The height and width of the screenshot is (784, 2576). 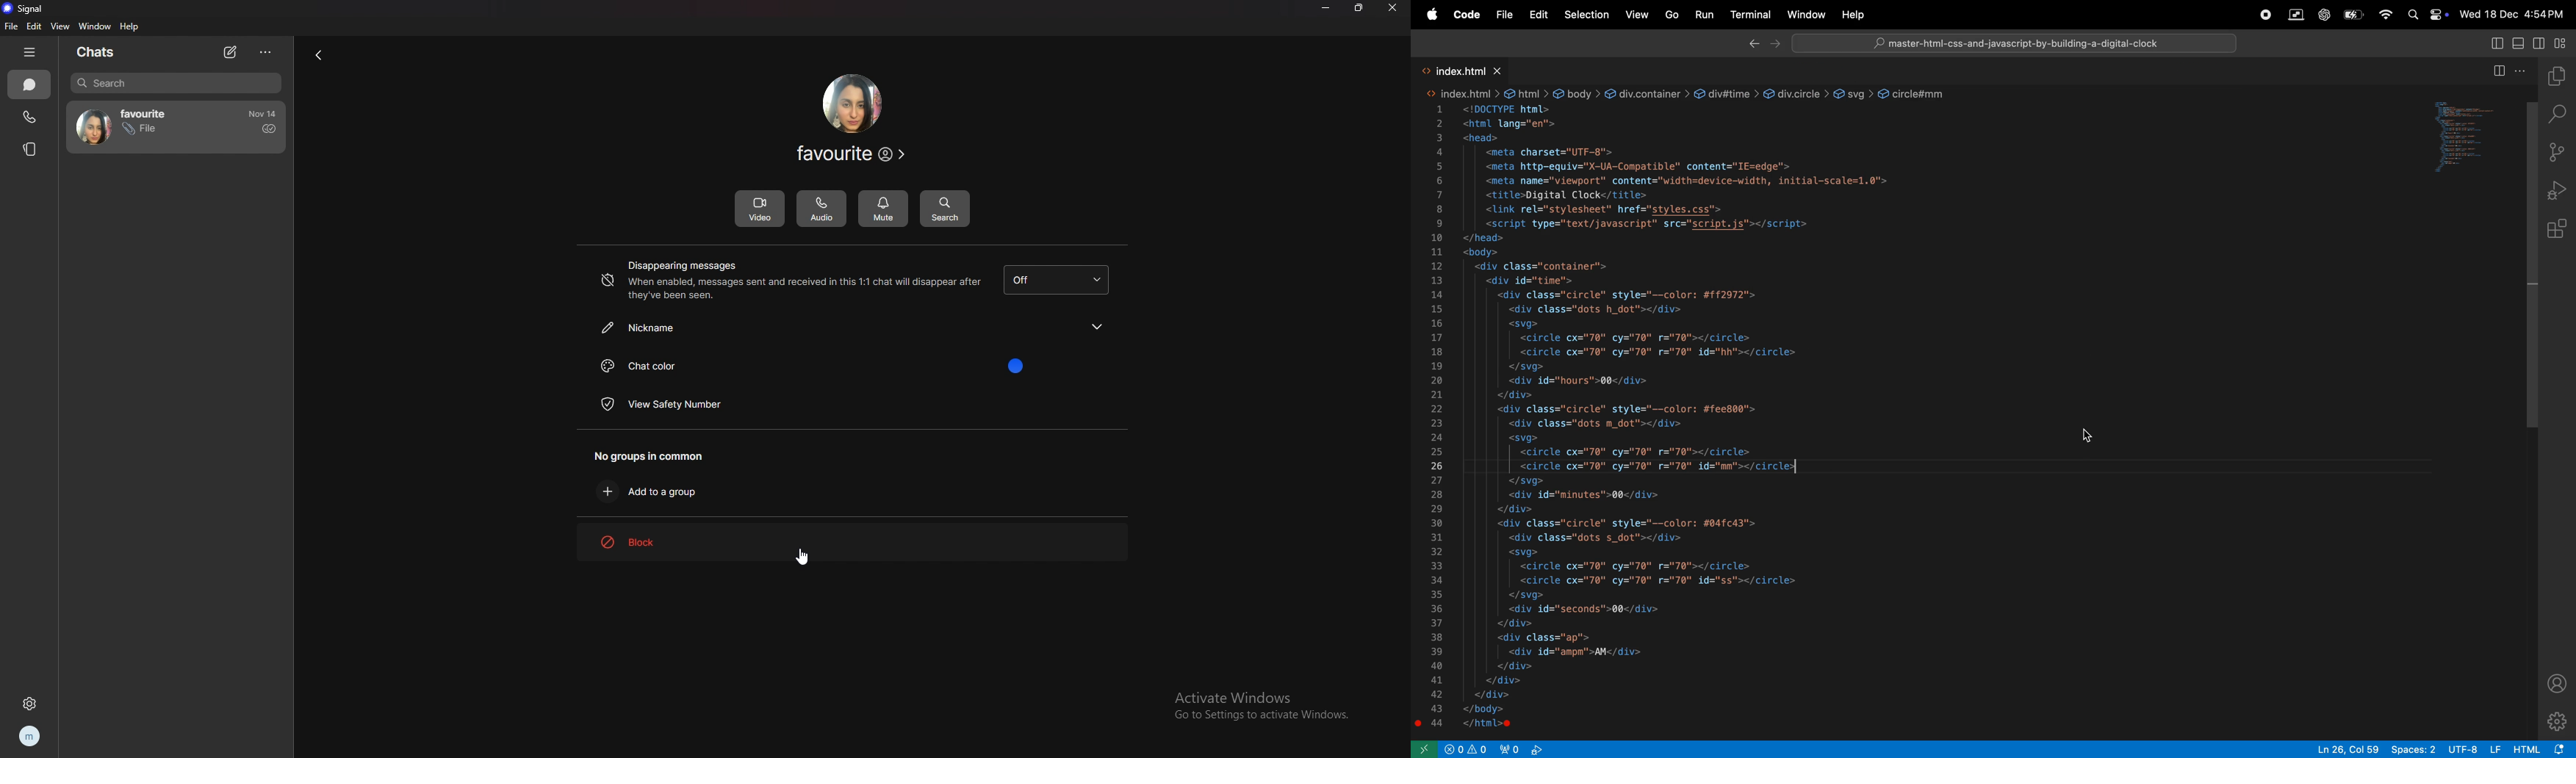 I want to click on Help, so click(x=1857, y=15).